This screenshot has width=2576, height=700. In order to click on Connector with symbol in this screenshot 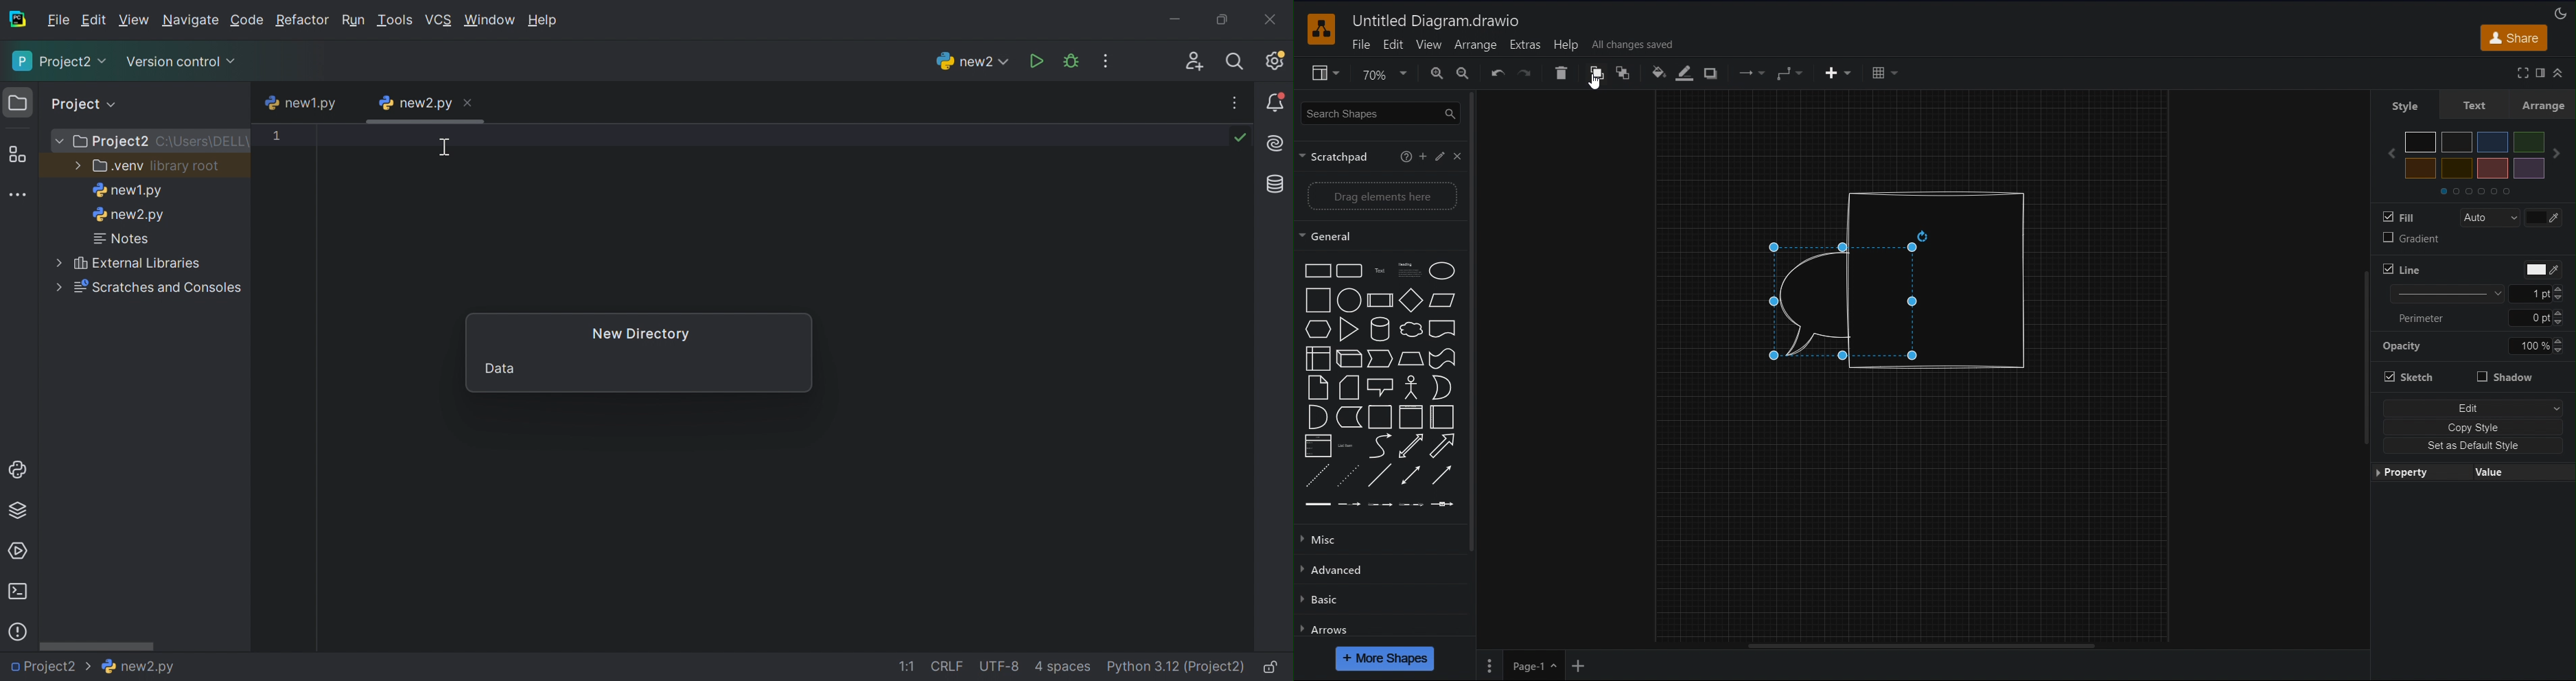, I will do `click(1443, 504)`.